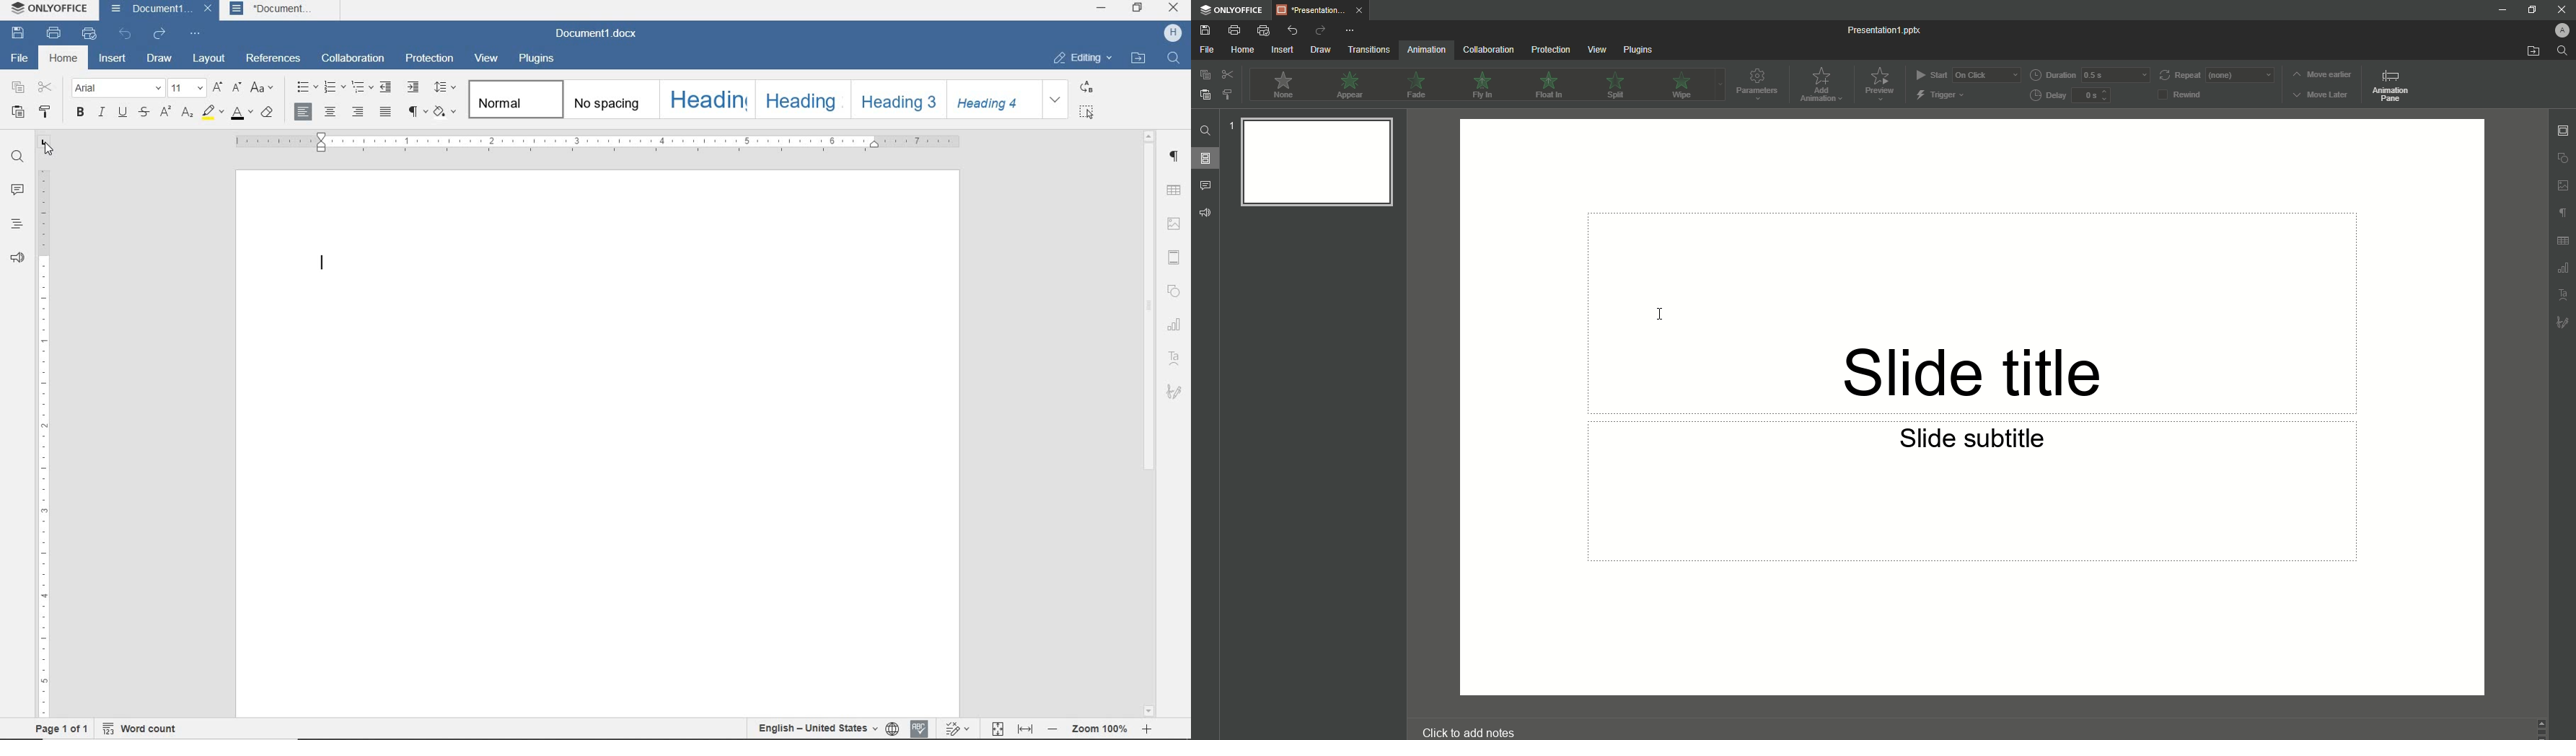 This screenshot has height=756, width=2576. Describe the element at coordinates (330, 111) in the screenshot. I see `ALIGN CENTER` at that location.